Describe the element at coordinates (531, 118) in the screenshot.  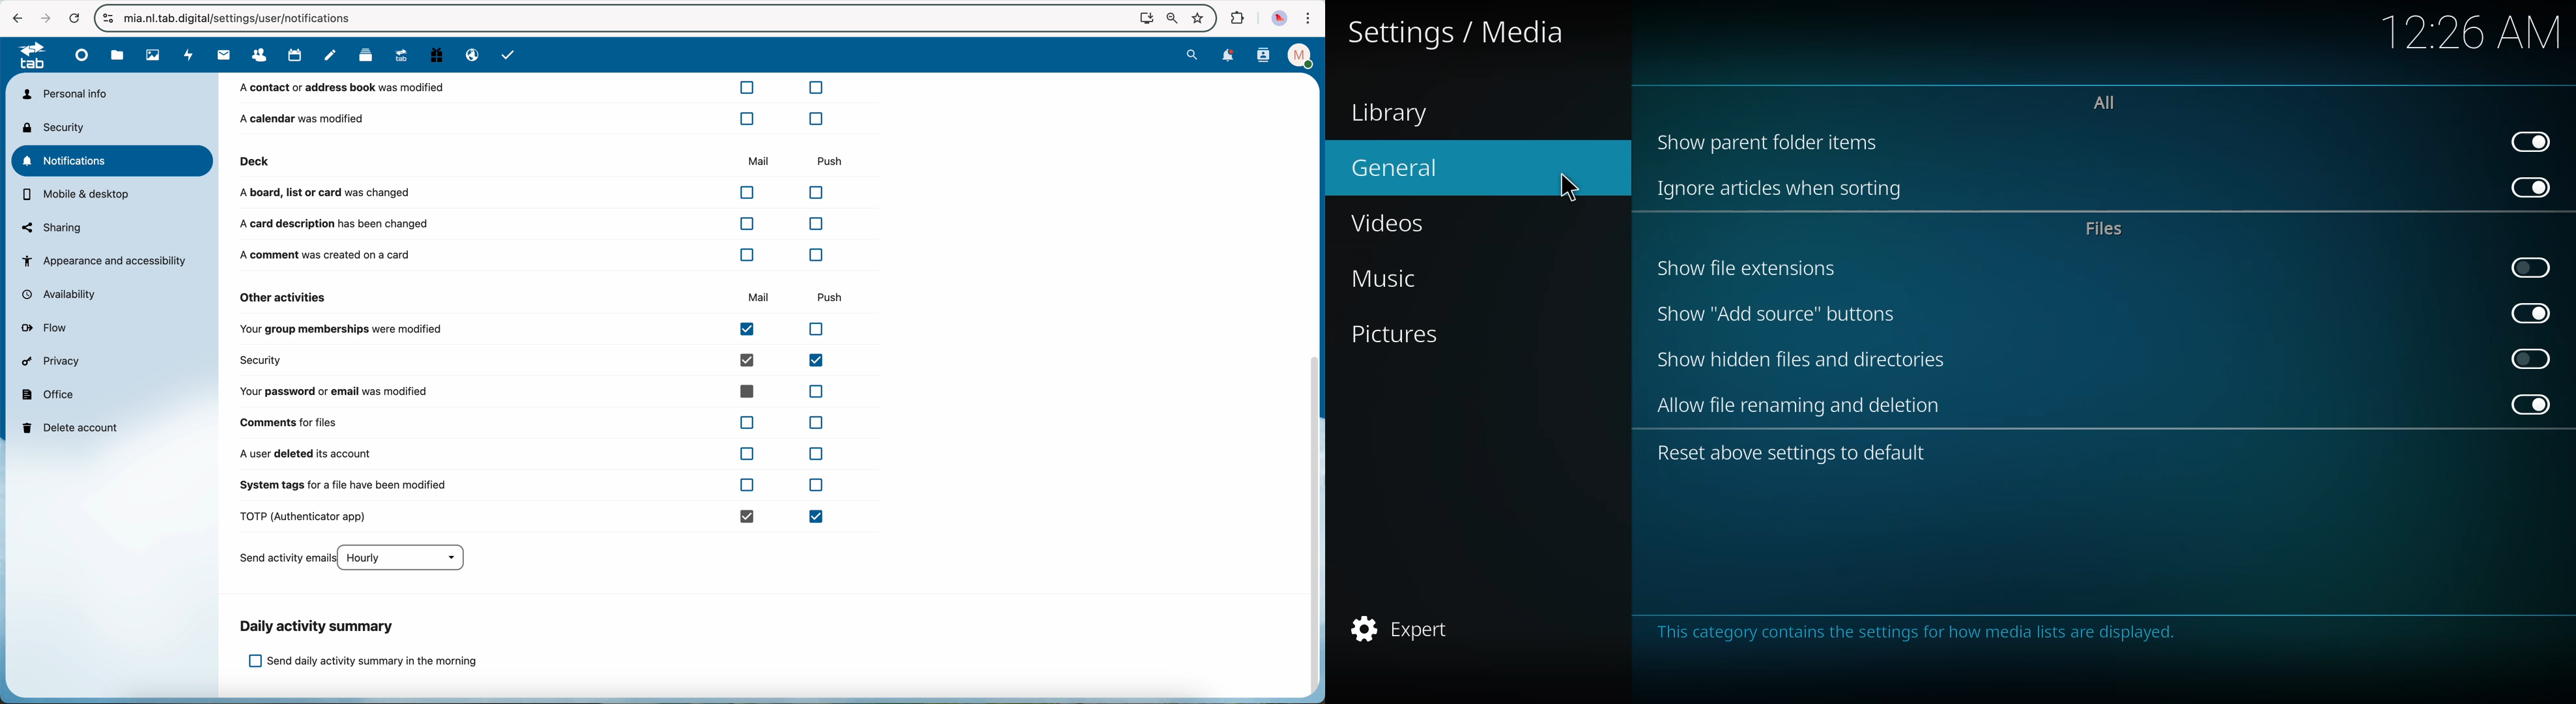
I see `a calendar was modified` at that location.